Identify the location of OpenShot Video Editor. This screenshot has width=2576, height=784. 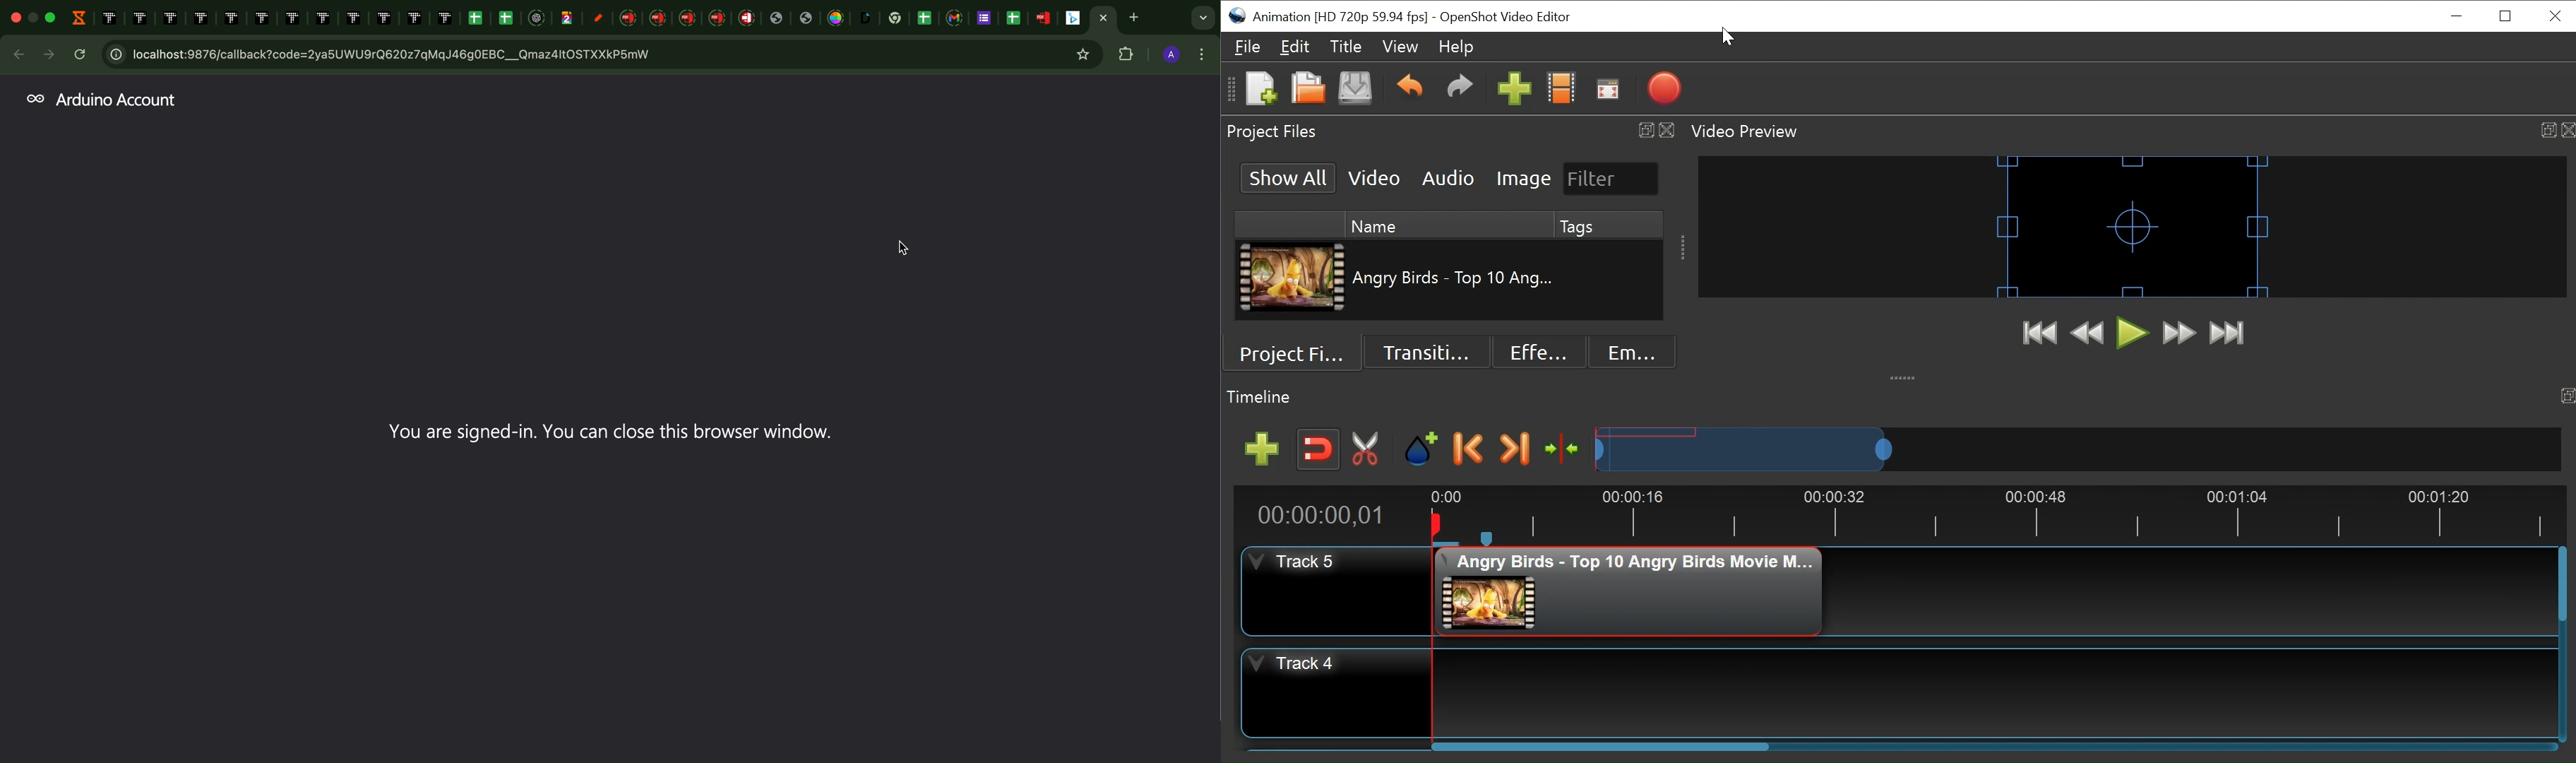
(1506, 18).